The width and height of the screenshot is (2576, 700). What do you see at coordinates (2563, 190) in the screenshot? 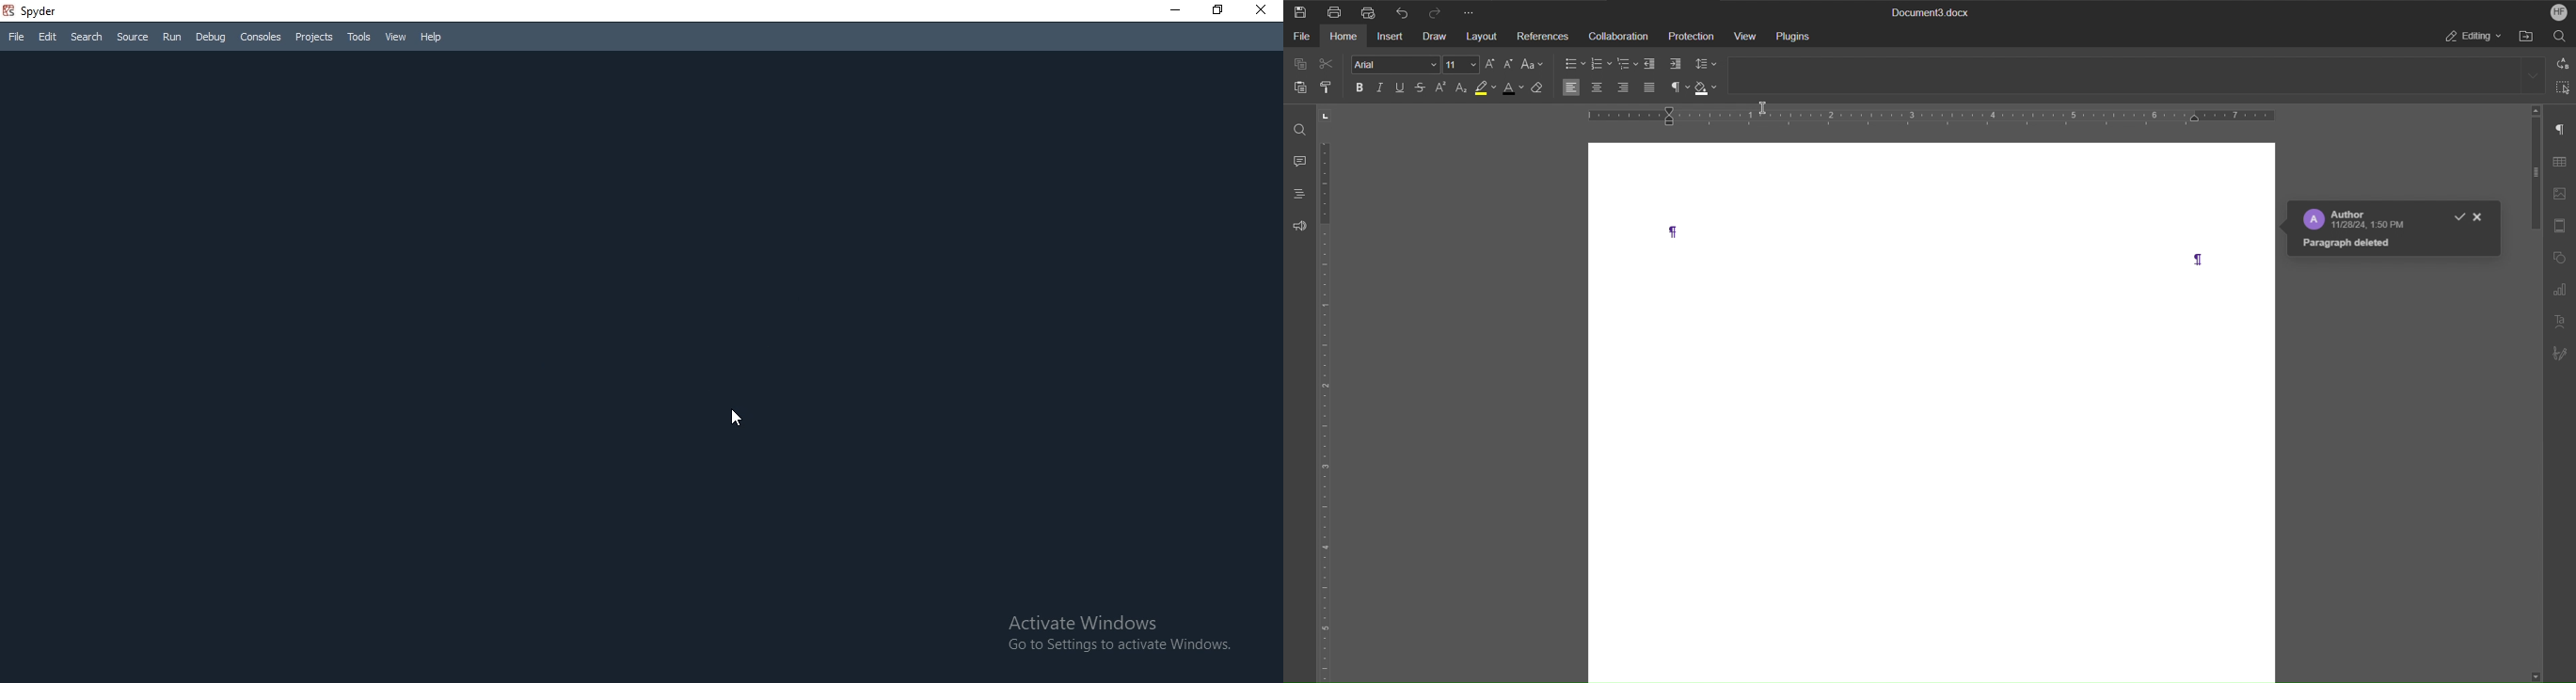
I see `Image Settings` at bounding box center [2563, 190].